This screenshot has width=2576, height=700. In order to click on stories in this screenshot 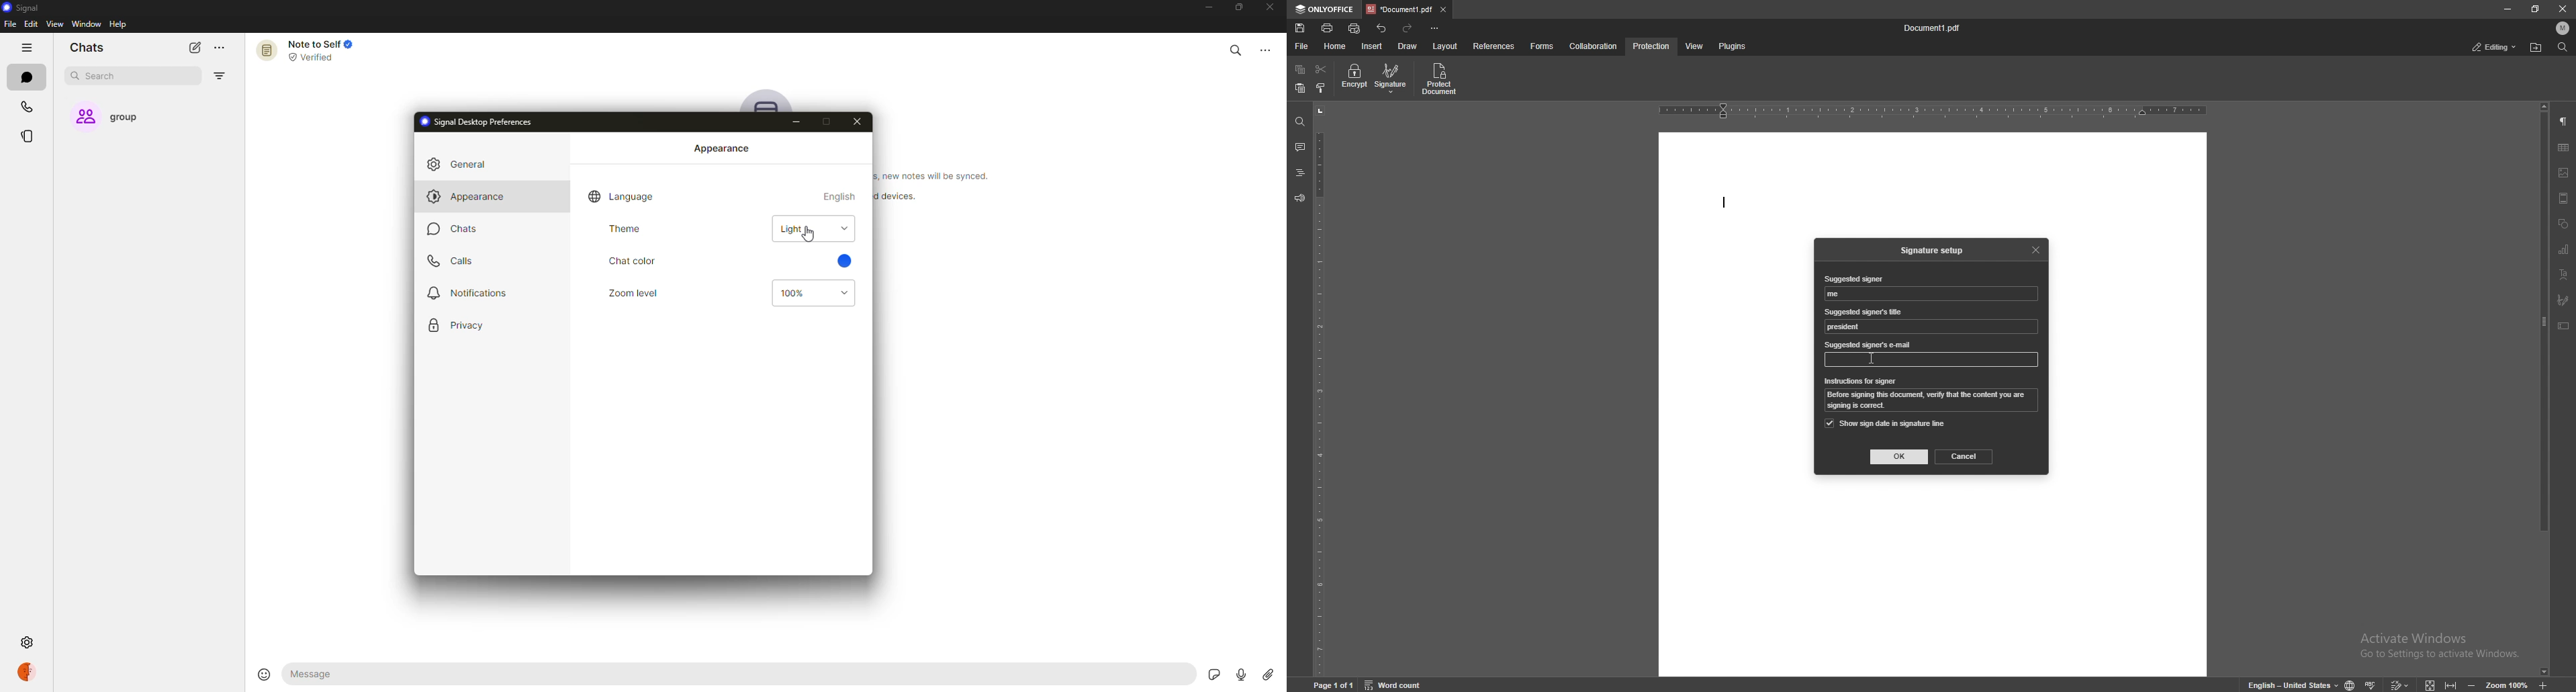, I will do `click(31, 136)`.